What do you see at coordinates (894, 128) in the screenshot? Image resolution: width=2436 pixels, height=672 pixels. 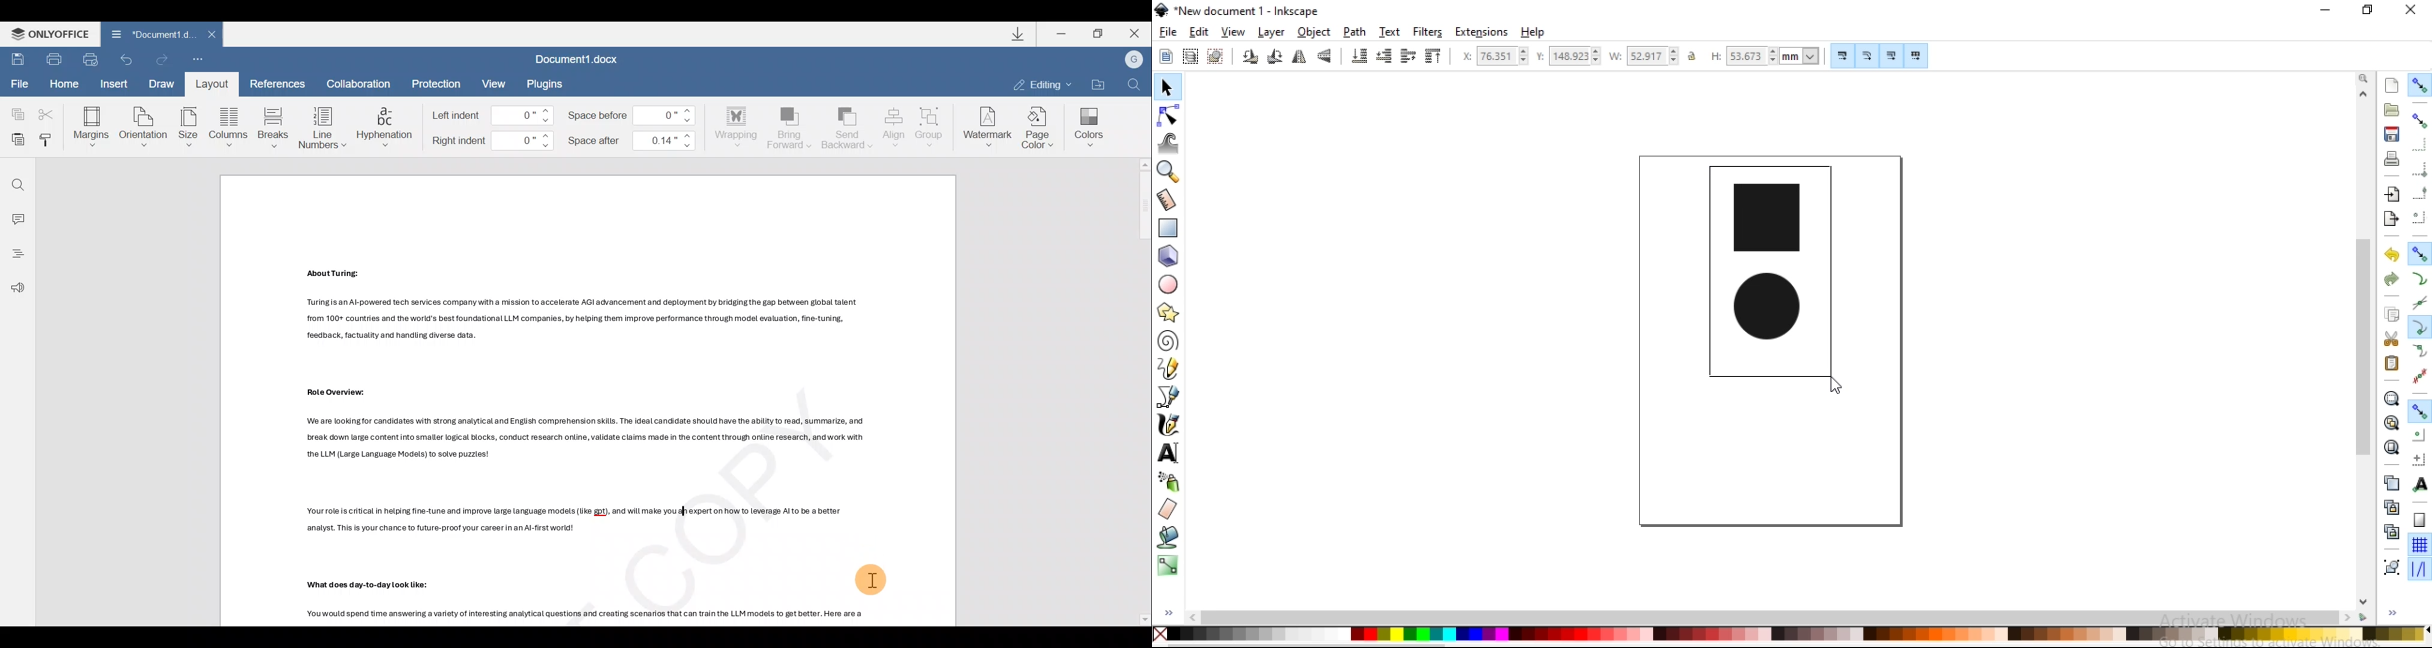 I see `Align` at bounding box center [894, 128].